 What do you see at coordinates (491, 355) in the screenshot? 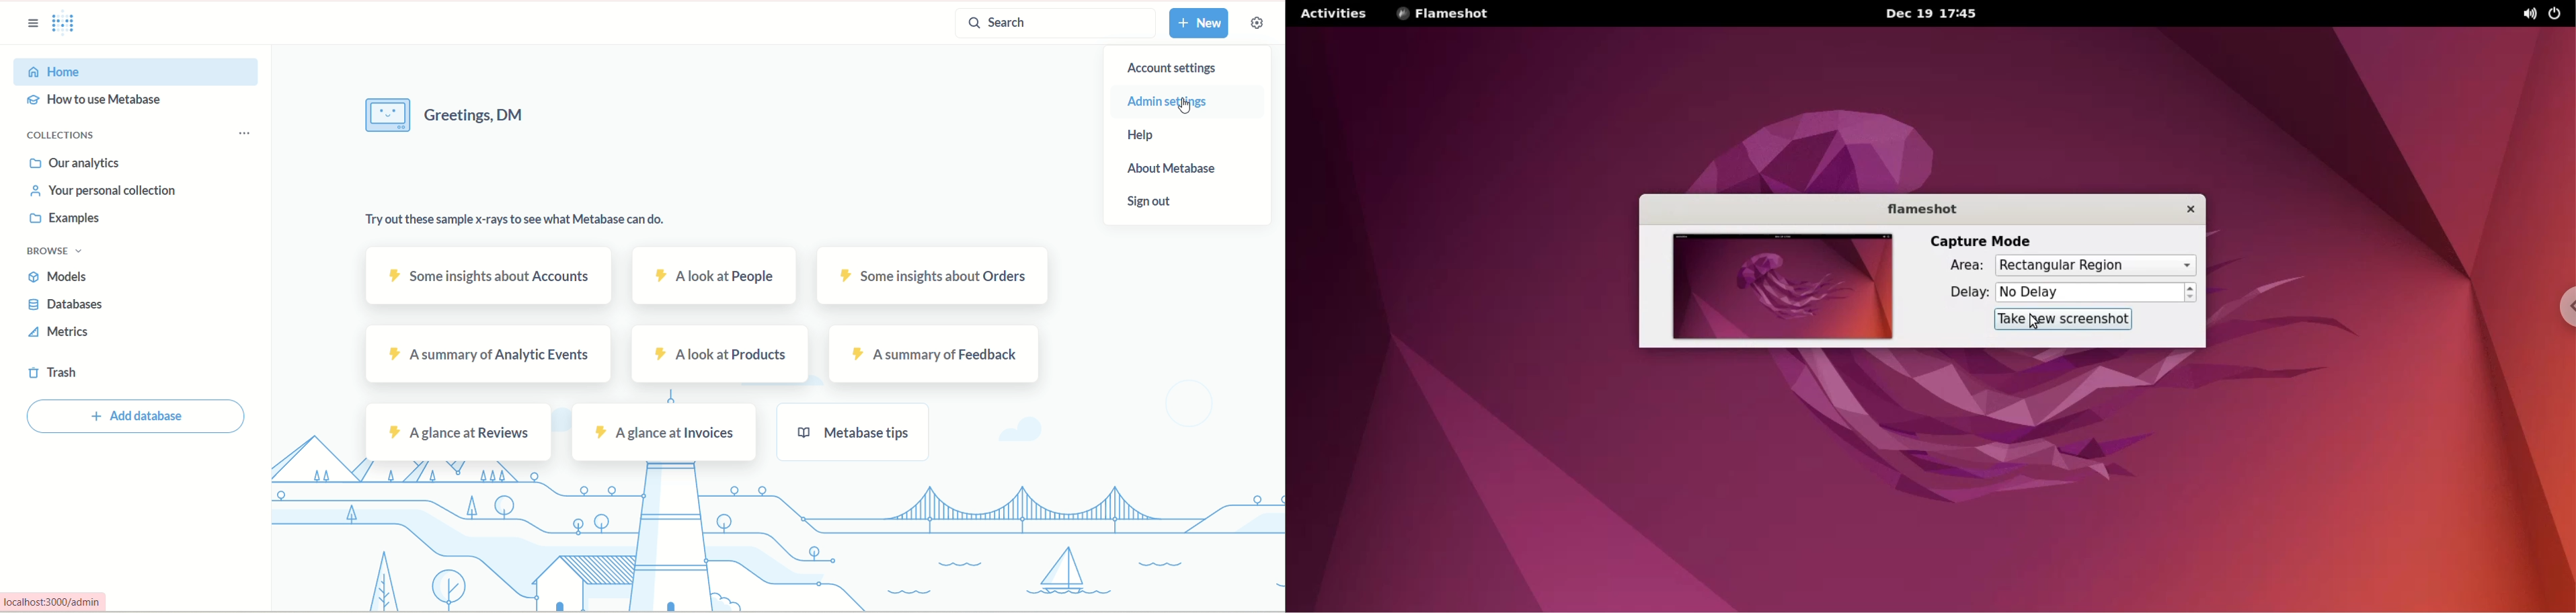
I see `A summary of analytic events` at bounding box center [491, 355].